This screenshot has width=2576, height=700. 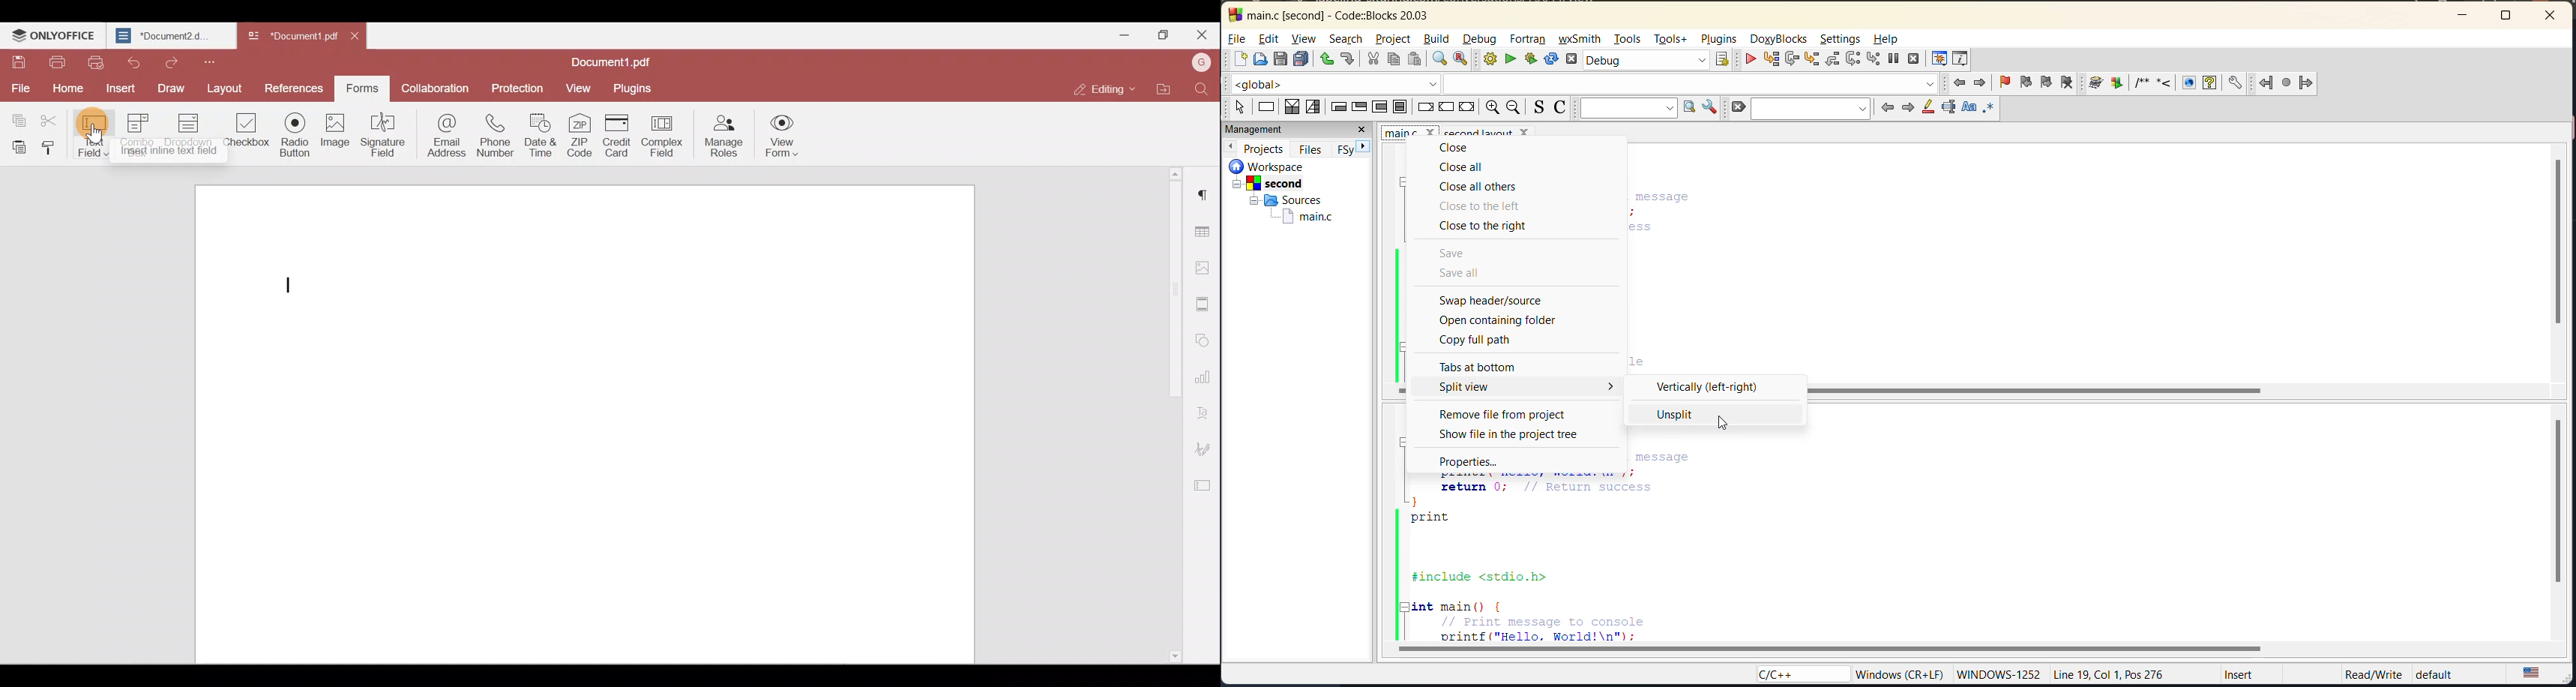 I want to click on continue instruction, so click(x=1444, y=107).